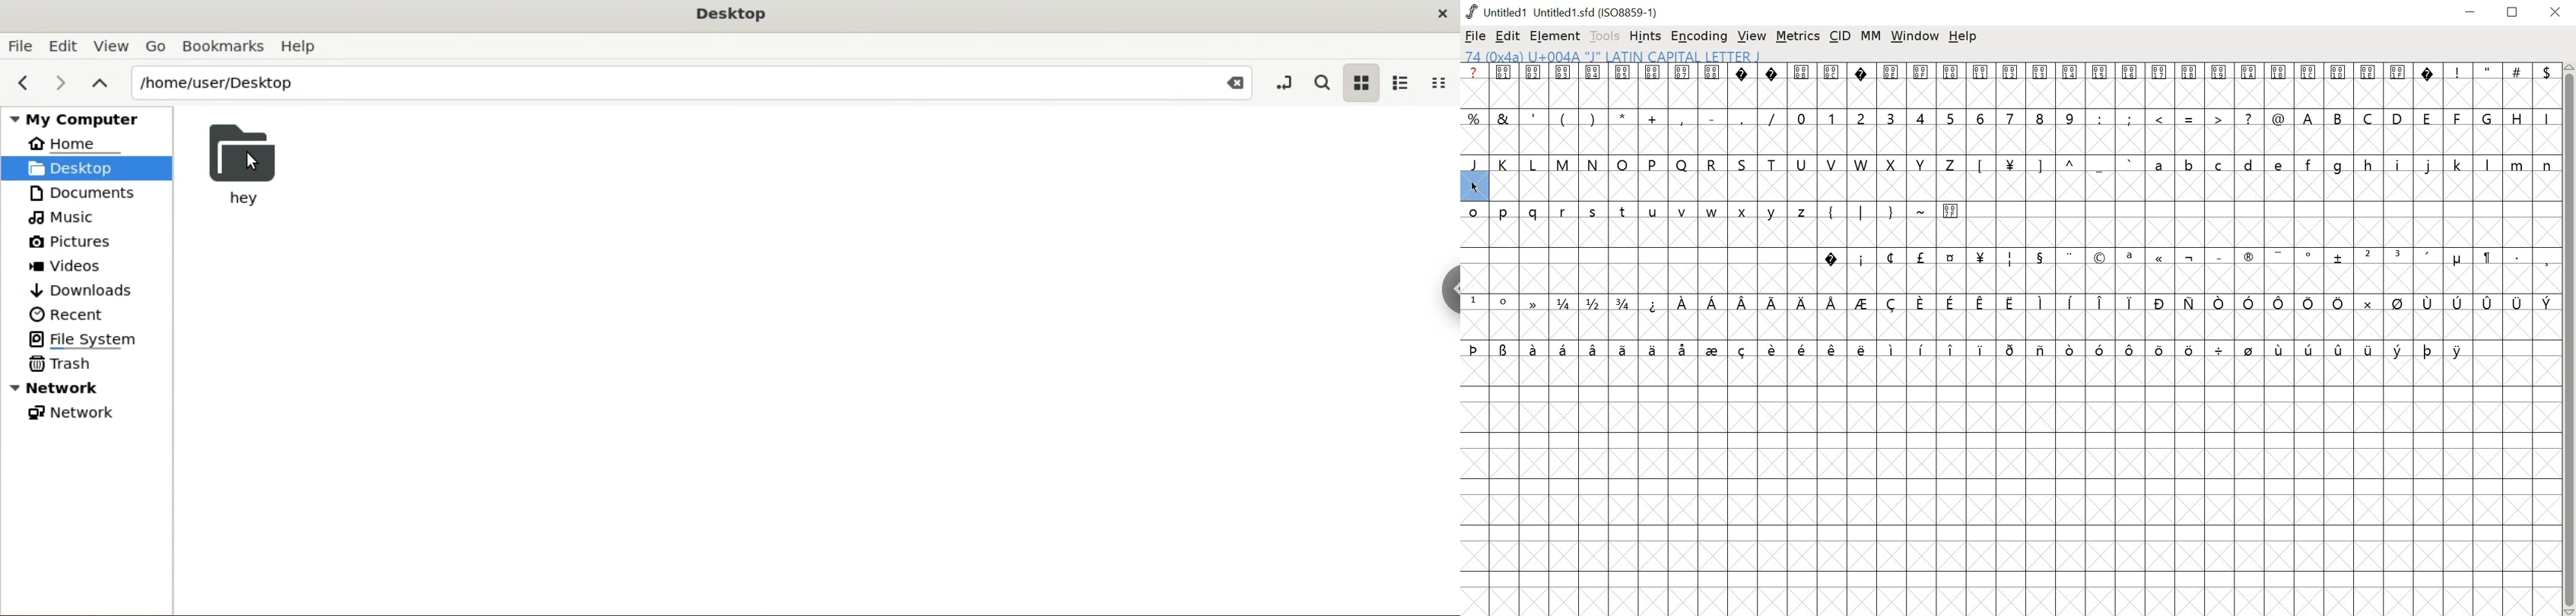 This screenshot has height=616, width=2576. I want to click on View, so click(113, 44).